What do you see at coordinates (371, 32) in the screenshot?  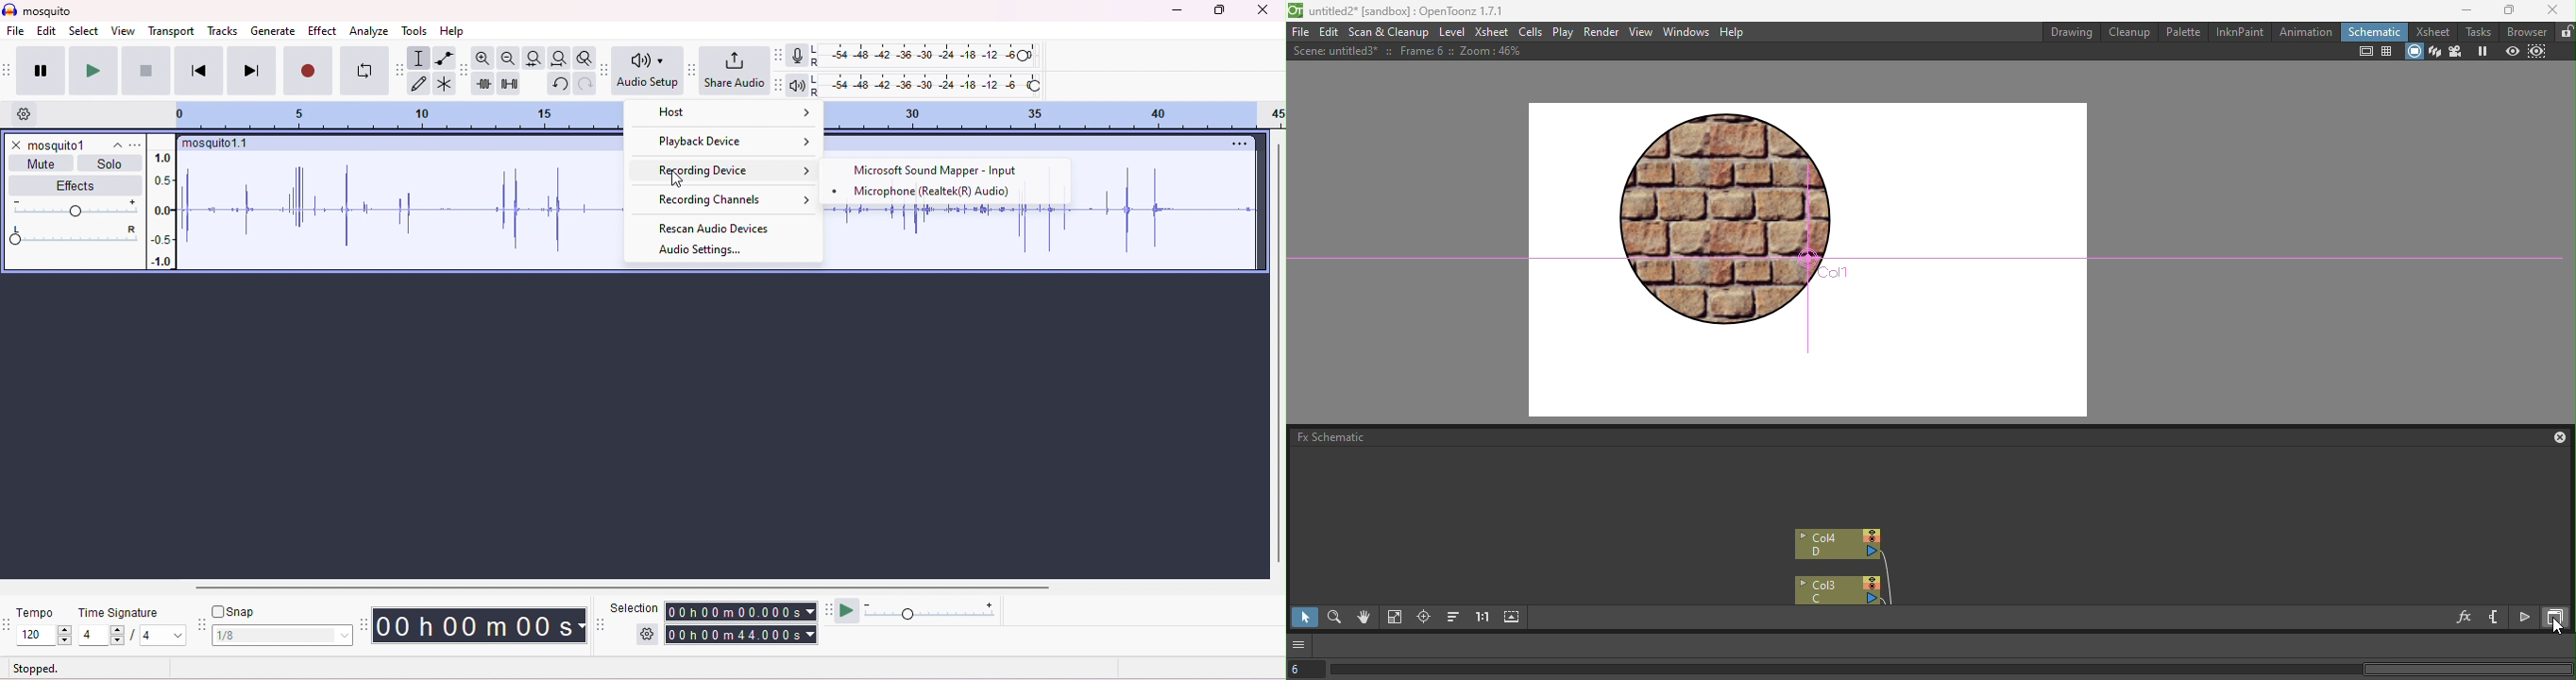 I see `analyze` at bounding box center [371, 32].